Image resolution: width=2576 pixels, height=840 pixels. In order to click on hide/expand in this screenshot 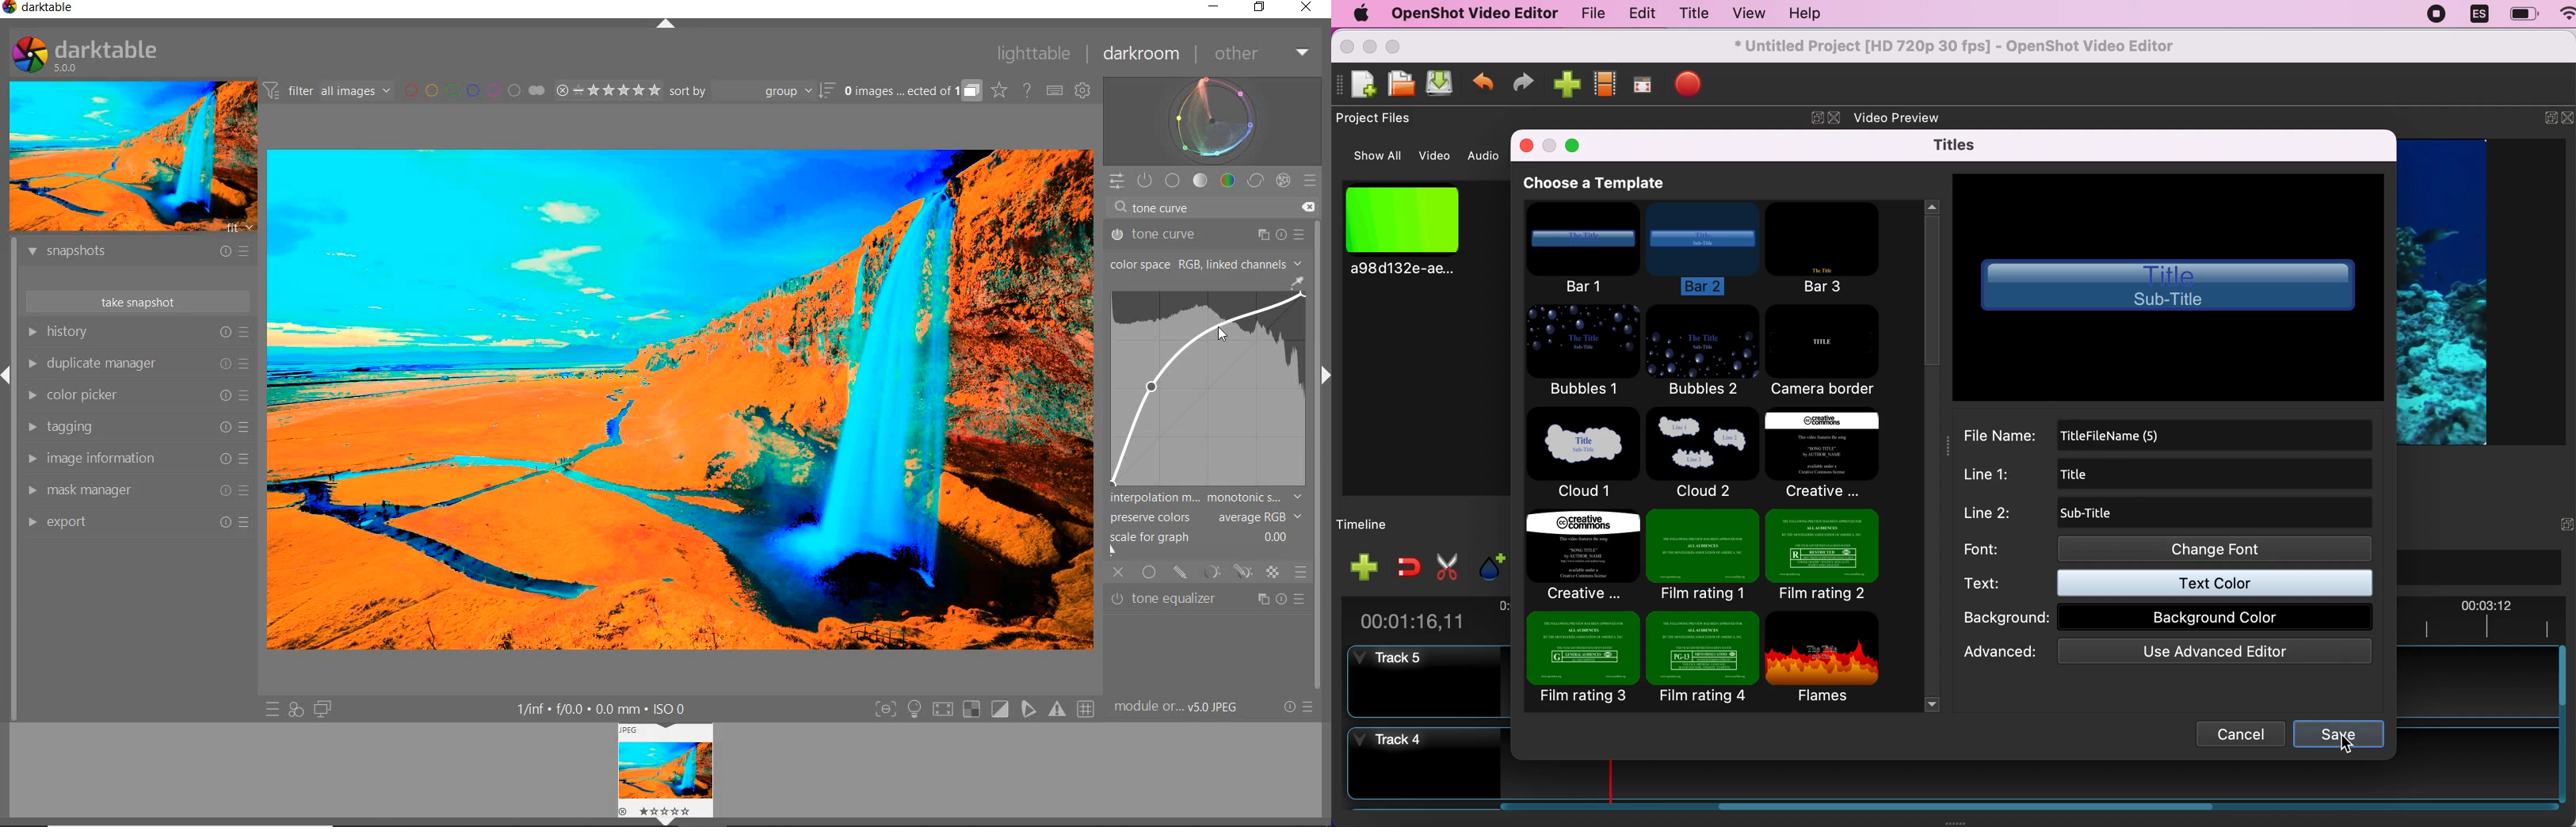, I will do `click(1808, 113)`.